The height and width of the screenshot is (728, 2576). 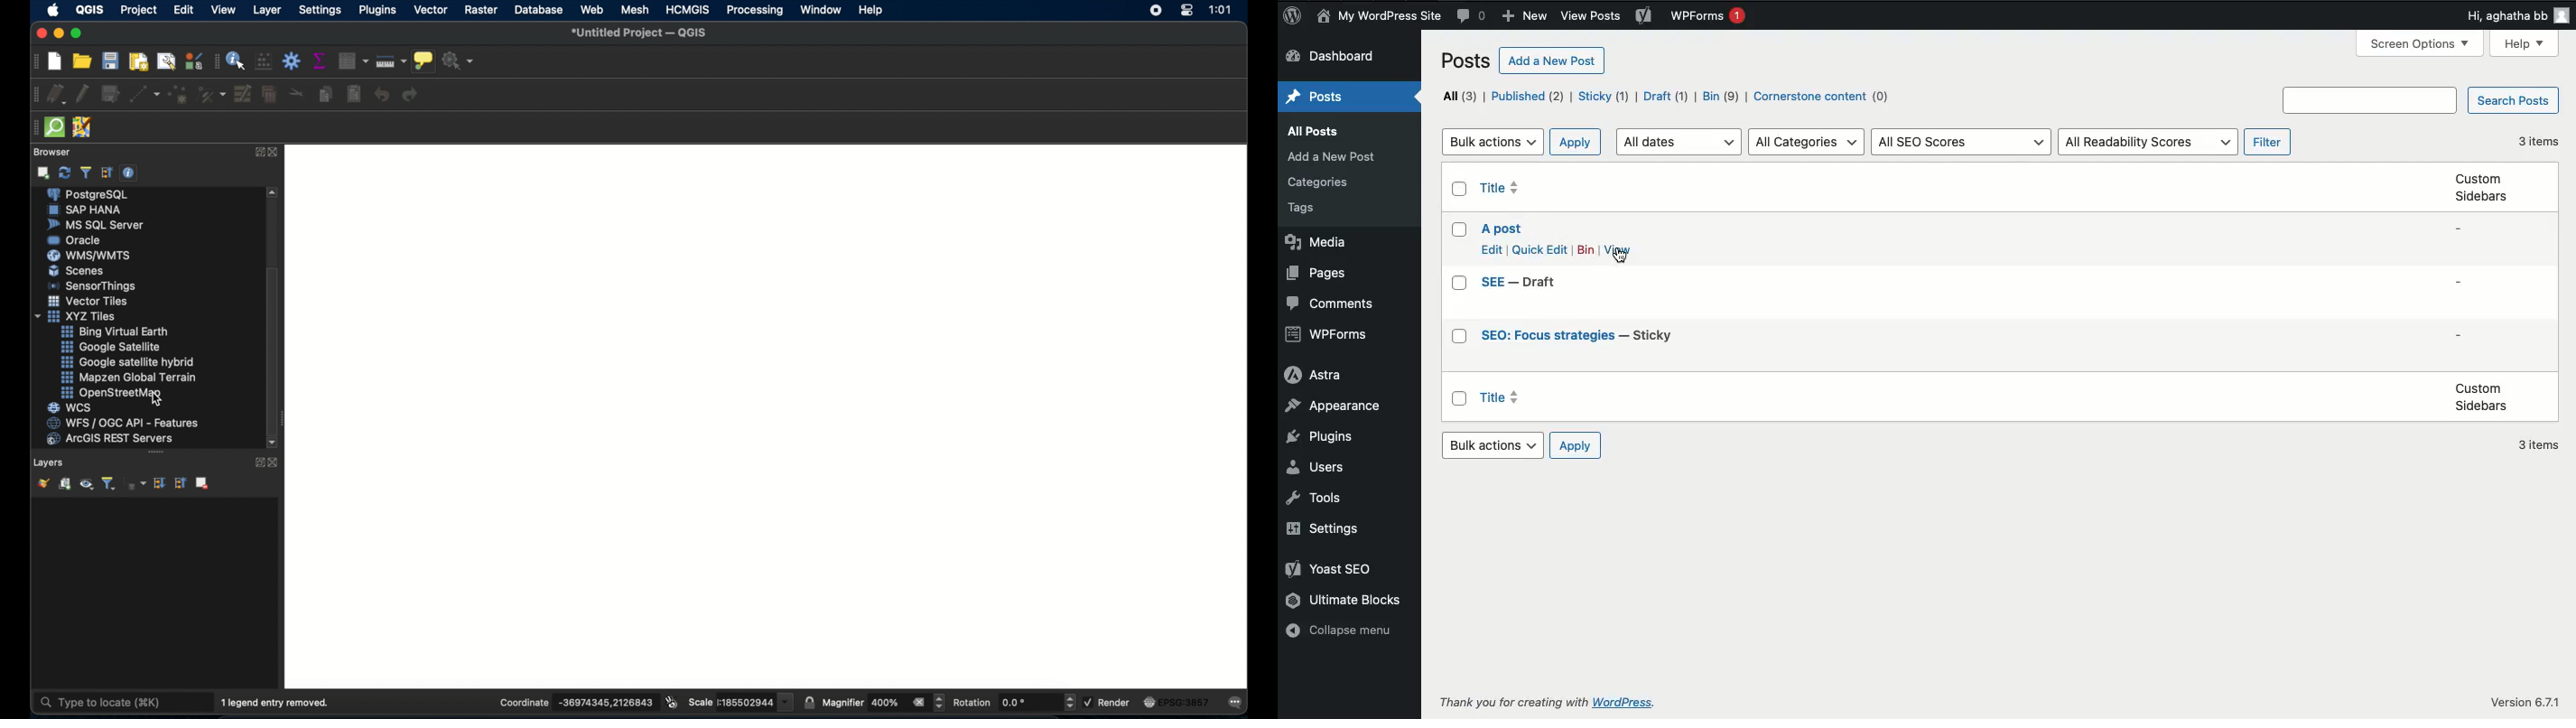 What do you see at coordinates (1332, 158) in the screenshot?
I see `` at bounding box center [1332, 158].